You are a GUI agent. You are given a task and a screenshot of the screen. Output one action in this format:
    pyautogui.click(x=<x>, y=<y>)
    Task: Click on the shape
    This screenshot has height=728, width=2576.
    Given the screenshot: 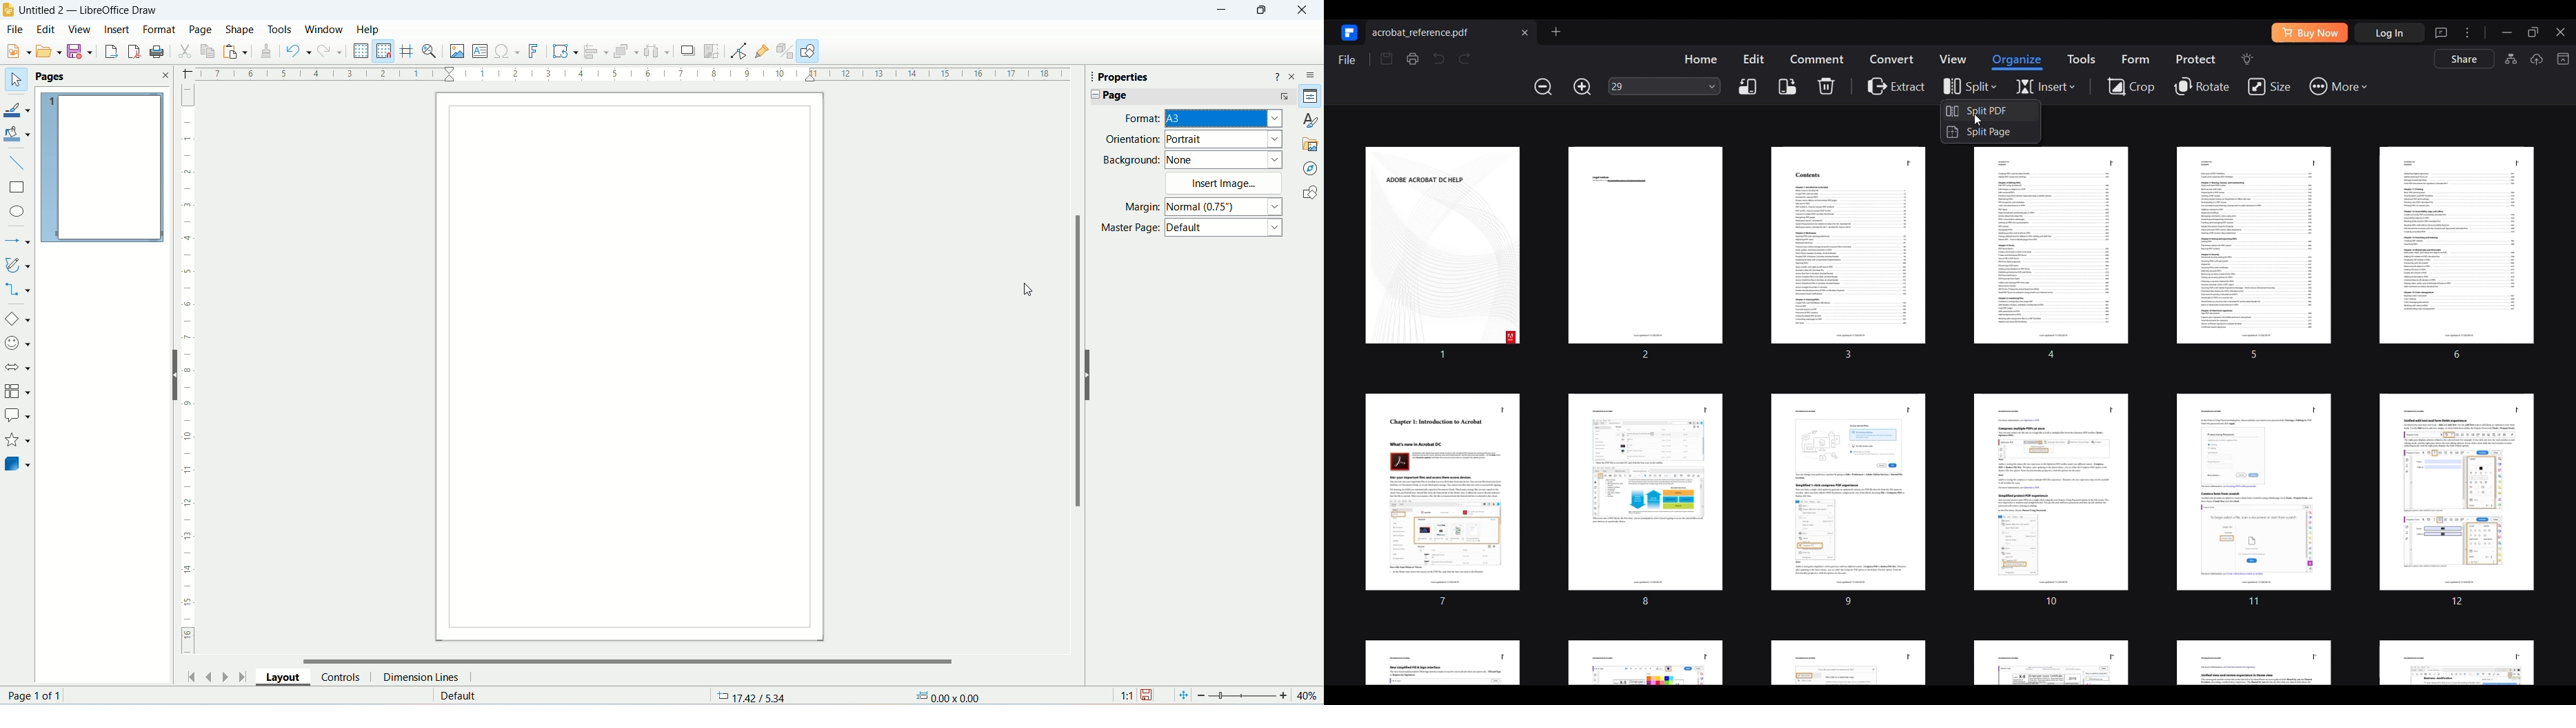 What is the action you would take?
    pyautogui.click(x=241, y=30)
    